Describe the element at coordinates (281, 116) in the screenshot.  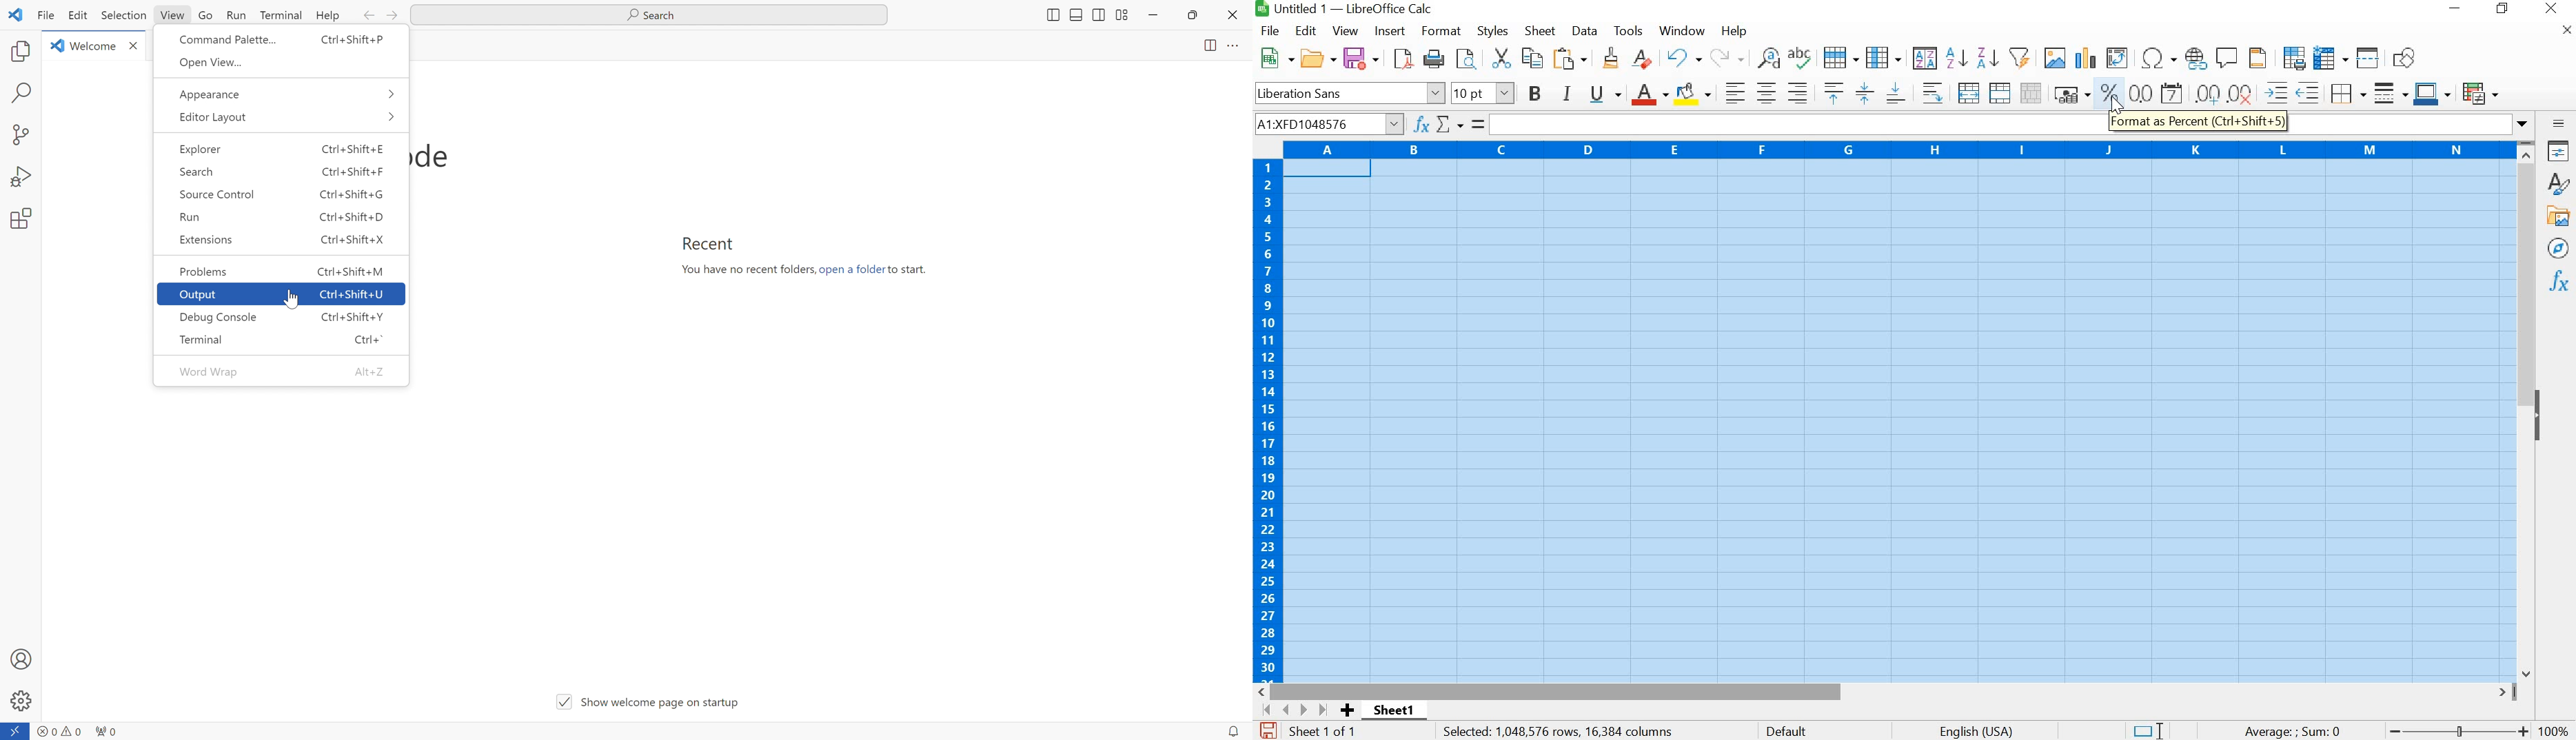
I see `editor layout` at that location.